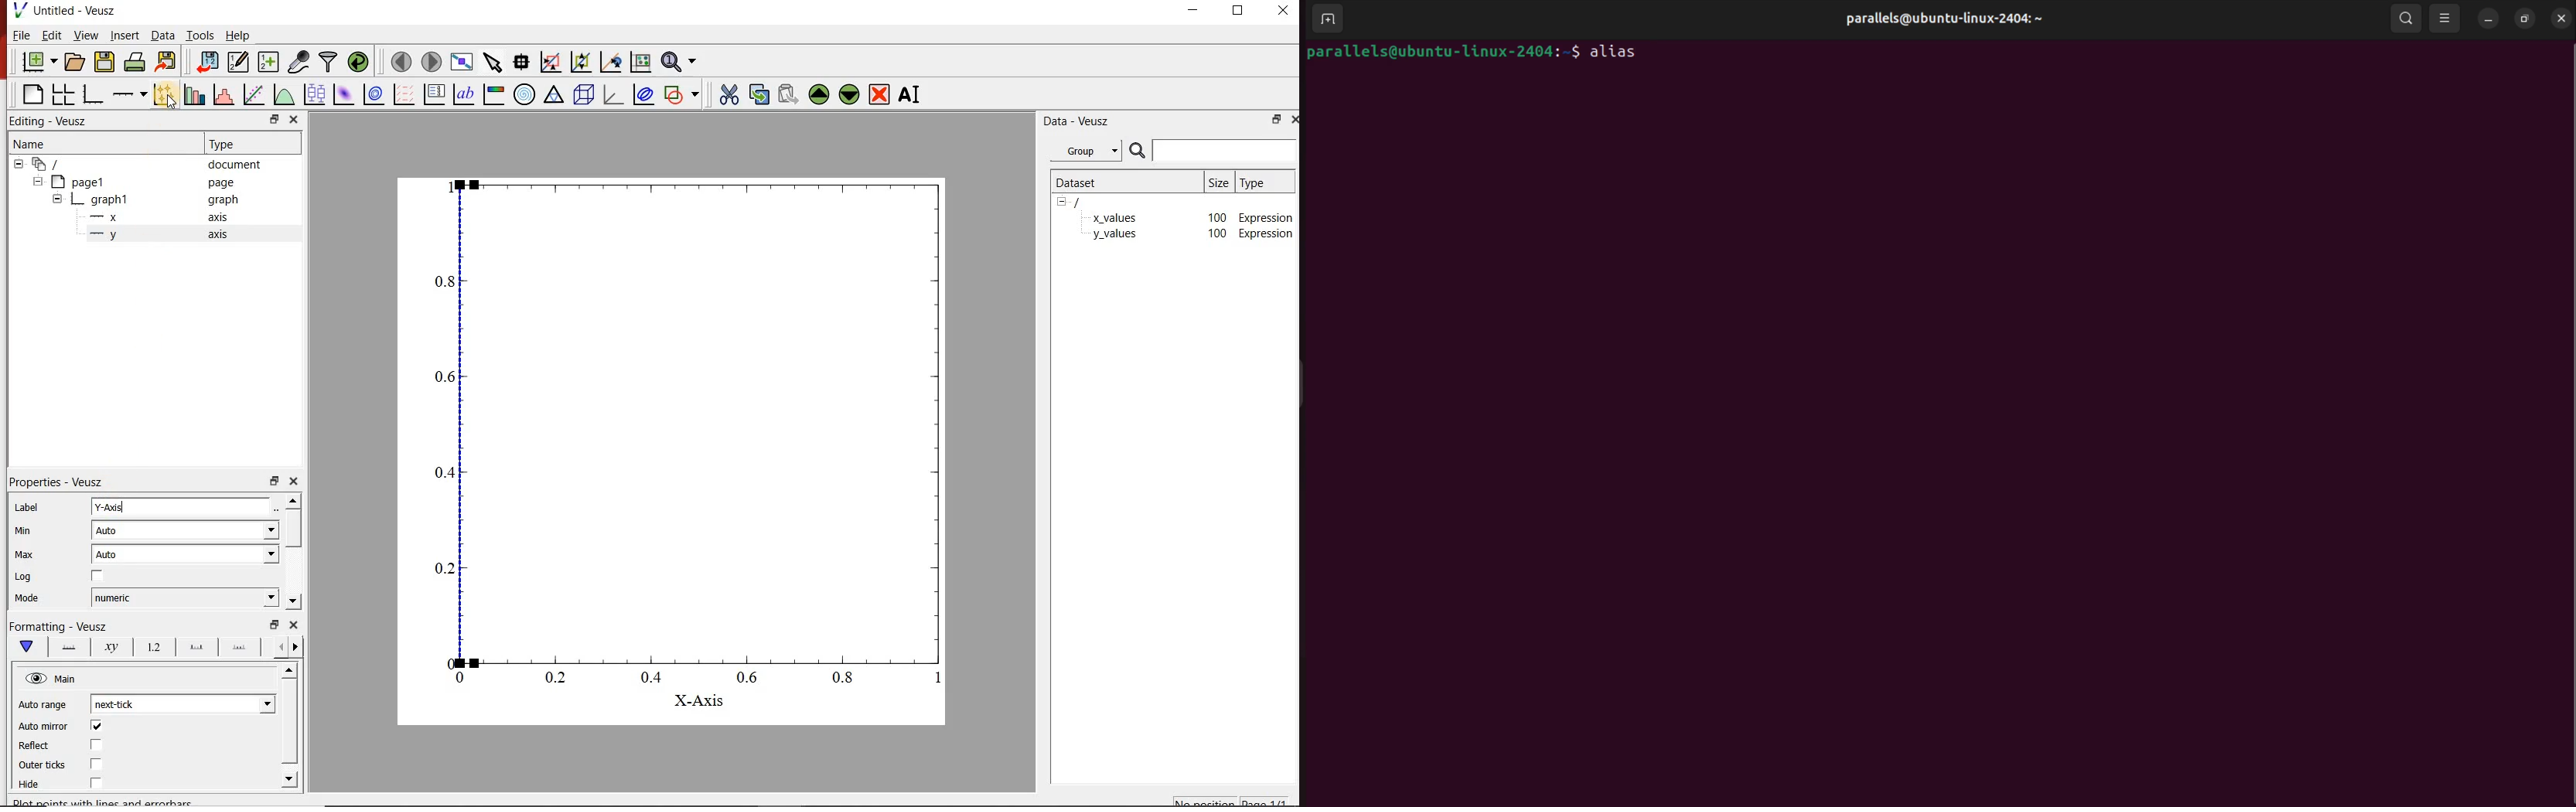 This screenshot has width=2576, height=812. Describe the element at coordinates (27, 508) in the screenshot. I see `Label` at that location.